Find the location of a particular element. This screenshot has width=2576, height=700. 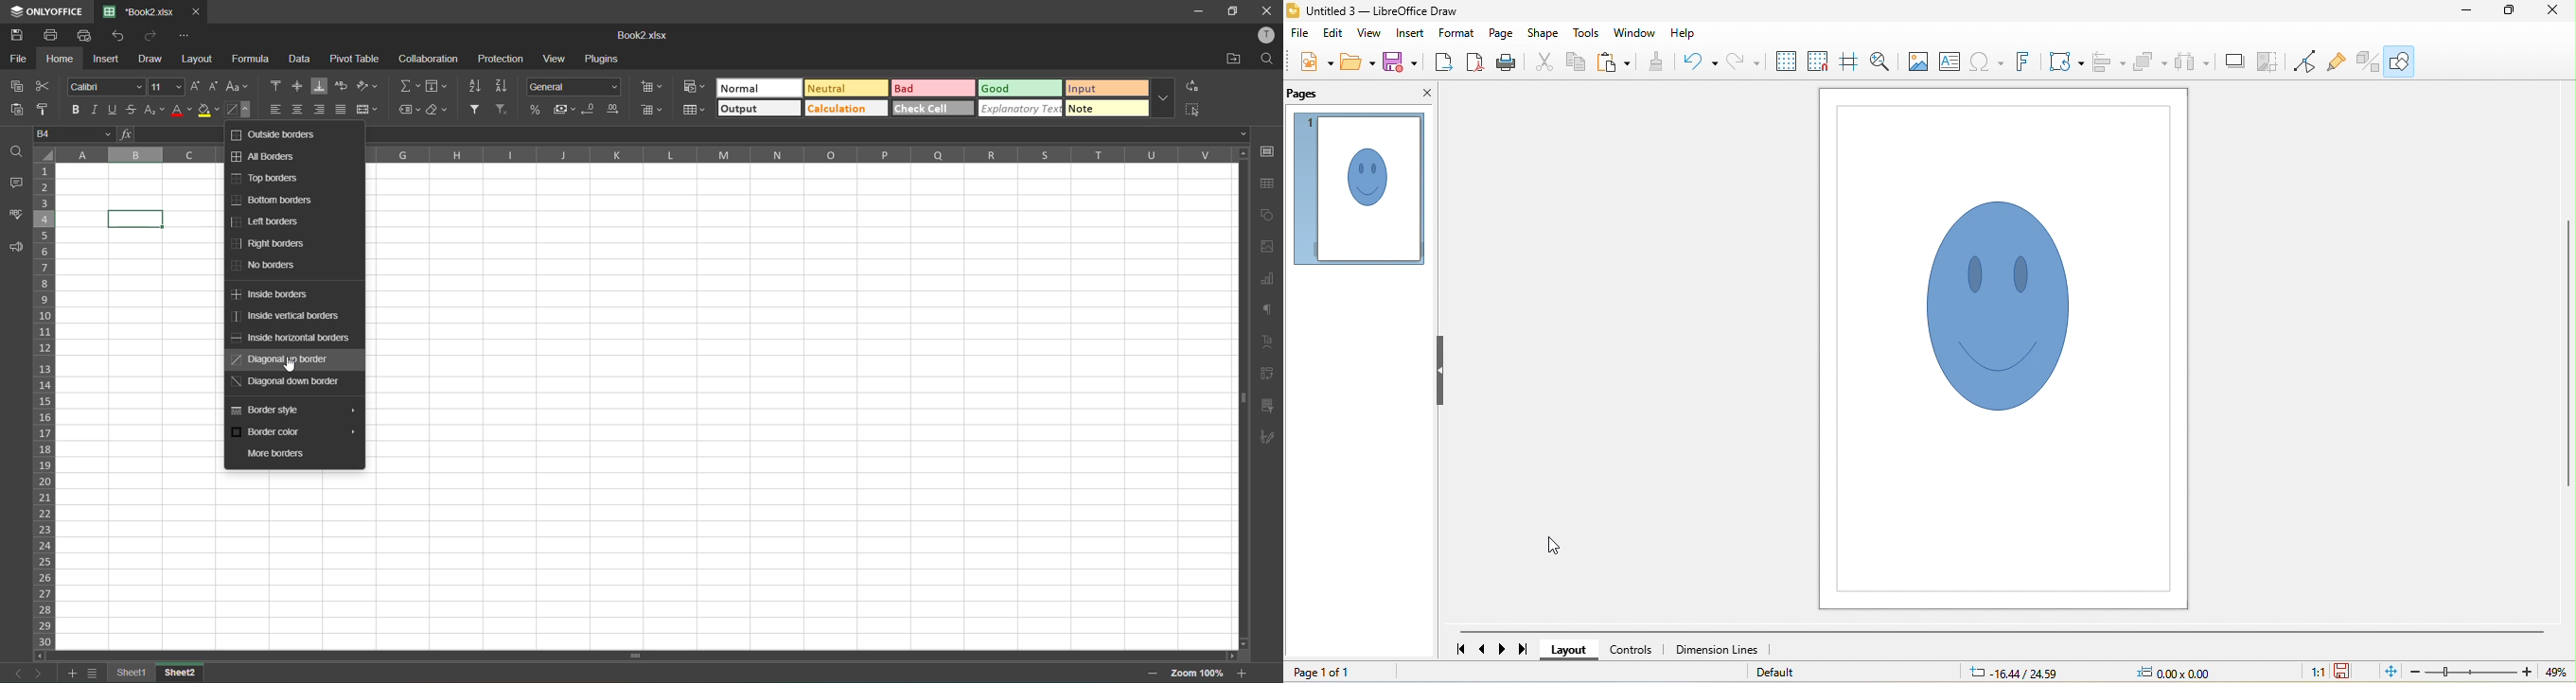

copystyle is located at coordinates (43, 106).